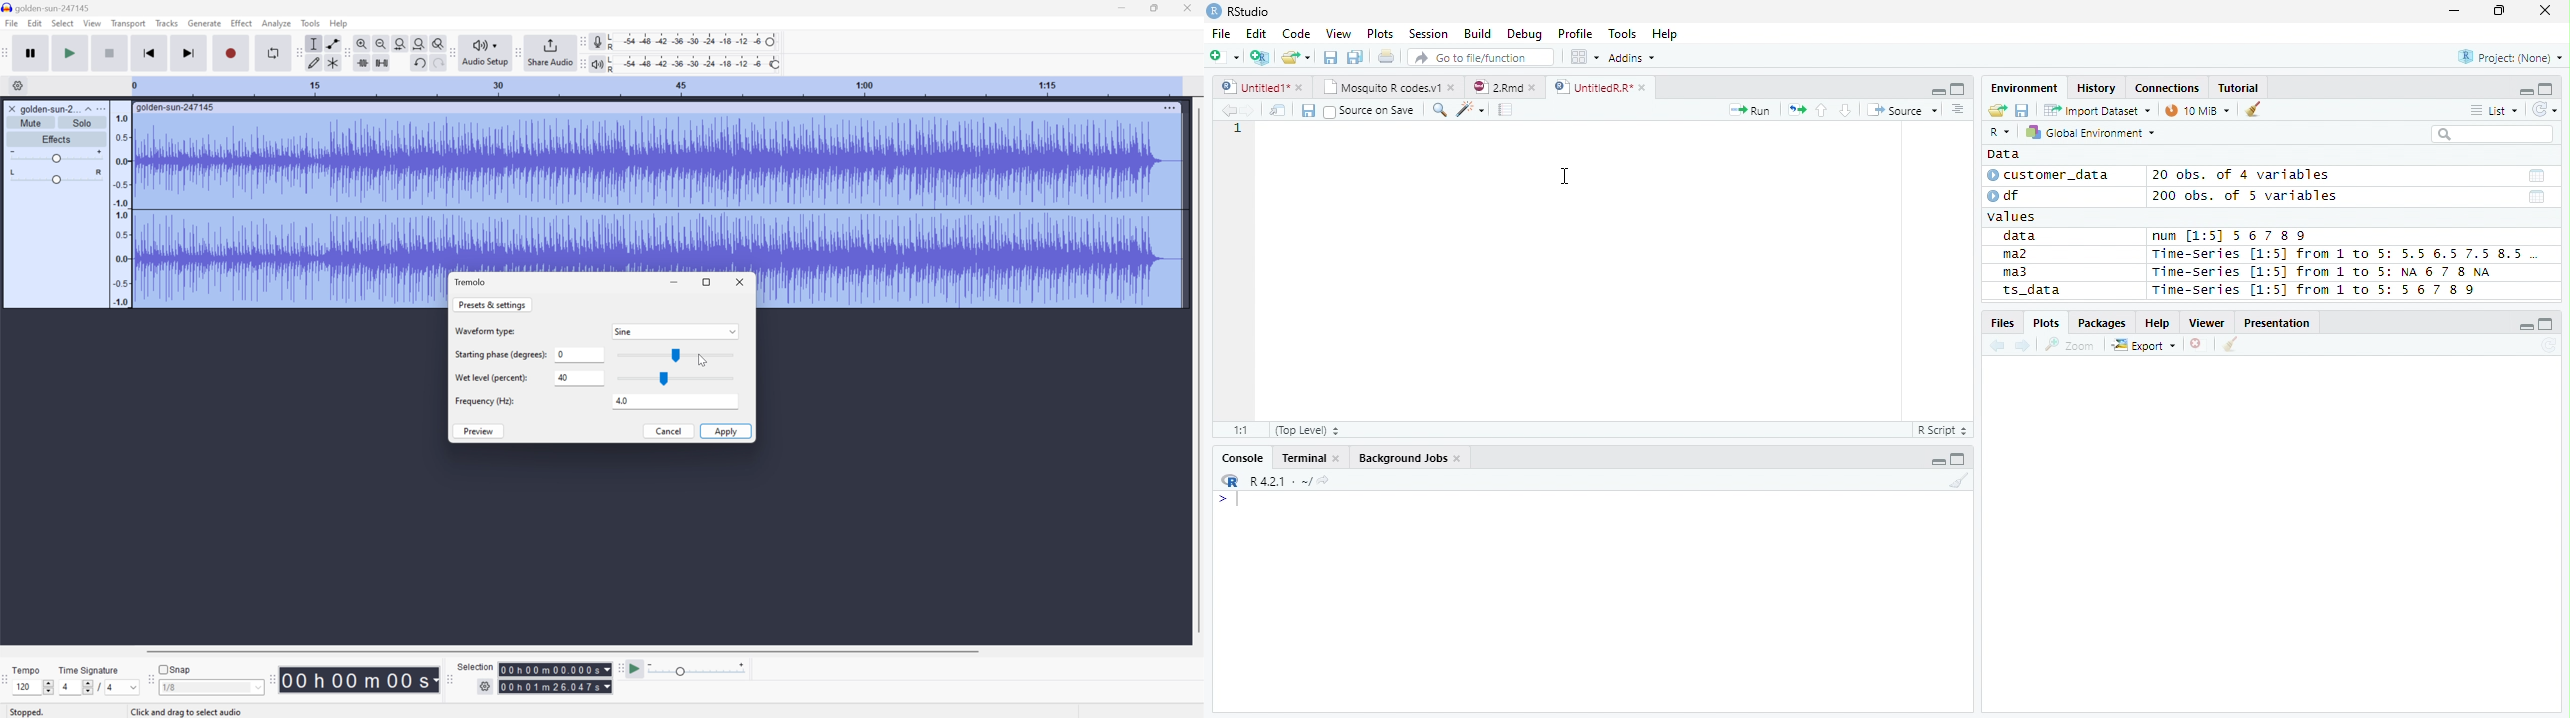 This screenshot has height=728, width=2576. I want to click on Drop Down, so click(731, 332).